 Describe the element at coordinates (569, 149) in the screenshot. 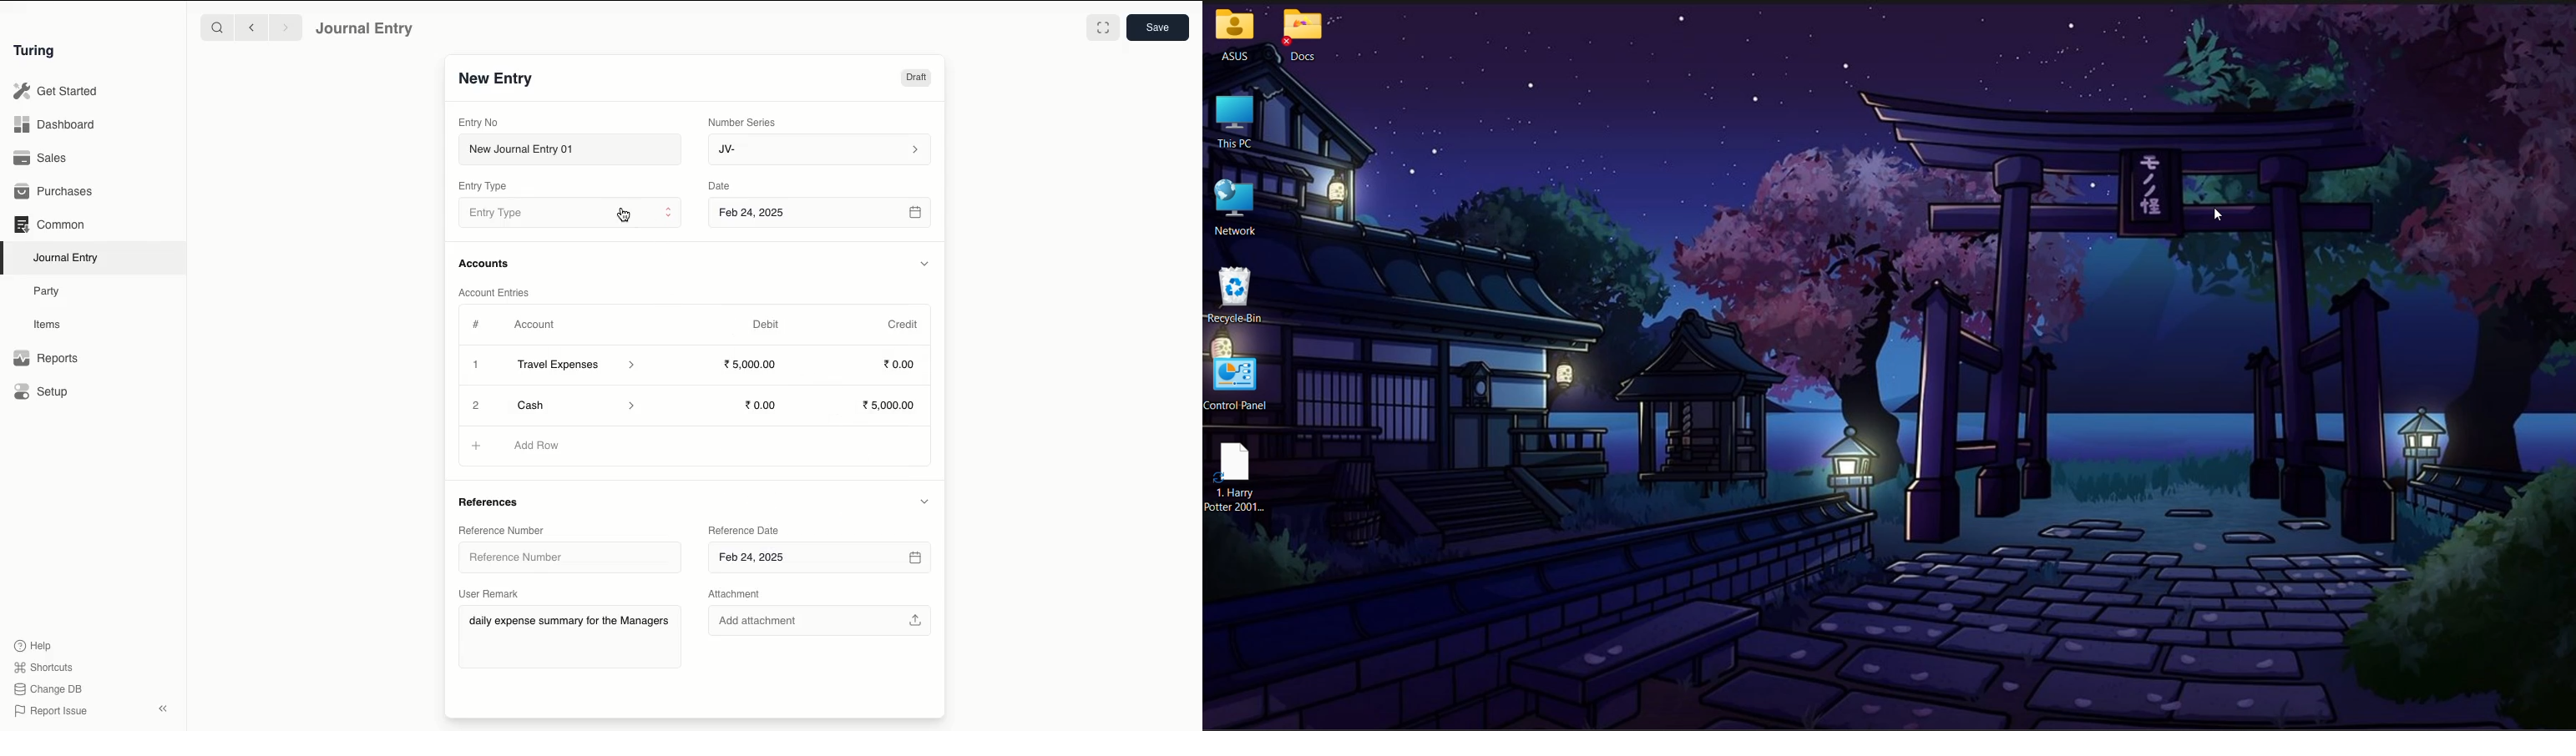

I see `New Journal Entry 01` at that location.